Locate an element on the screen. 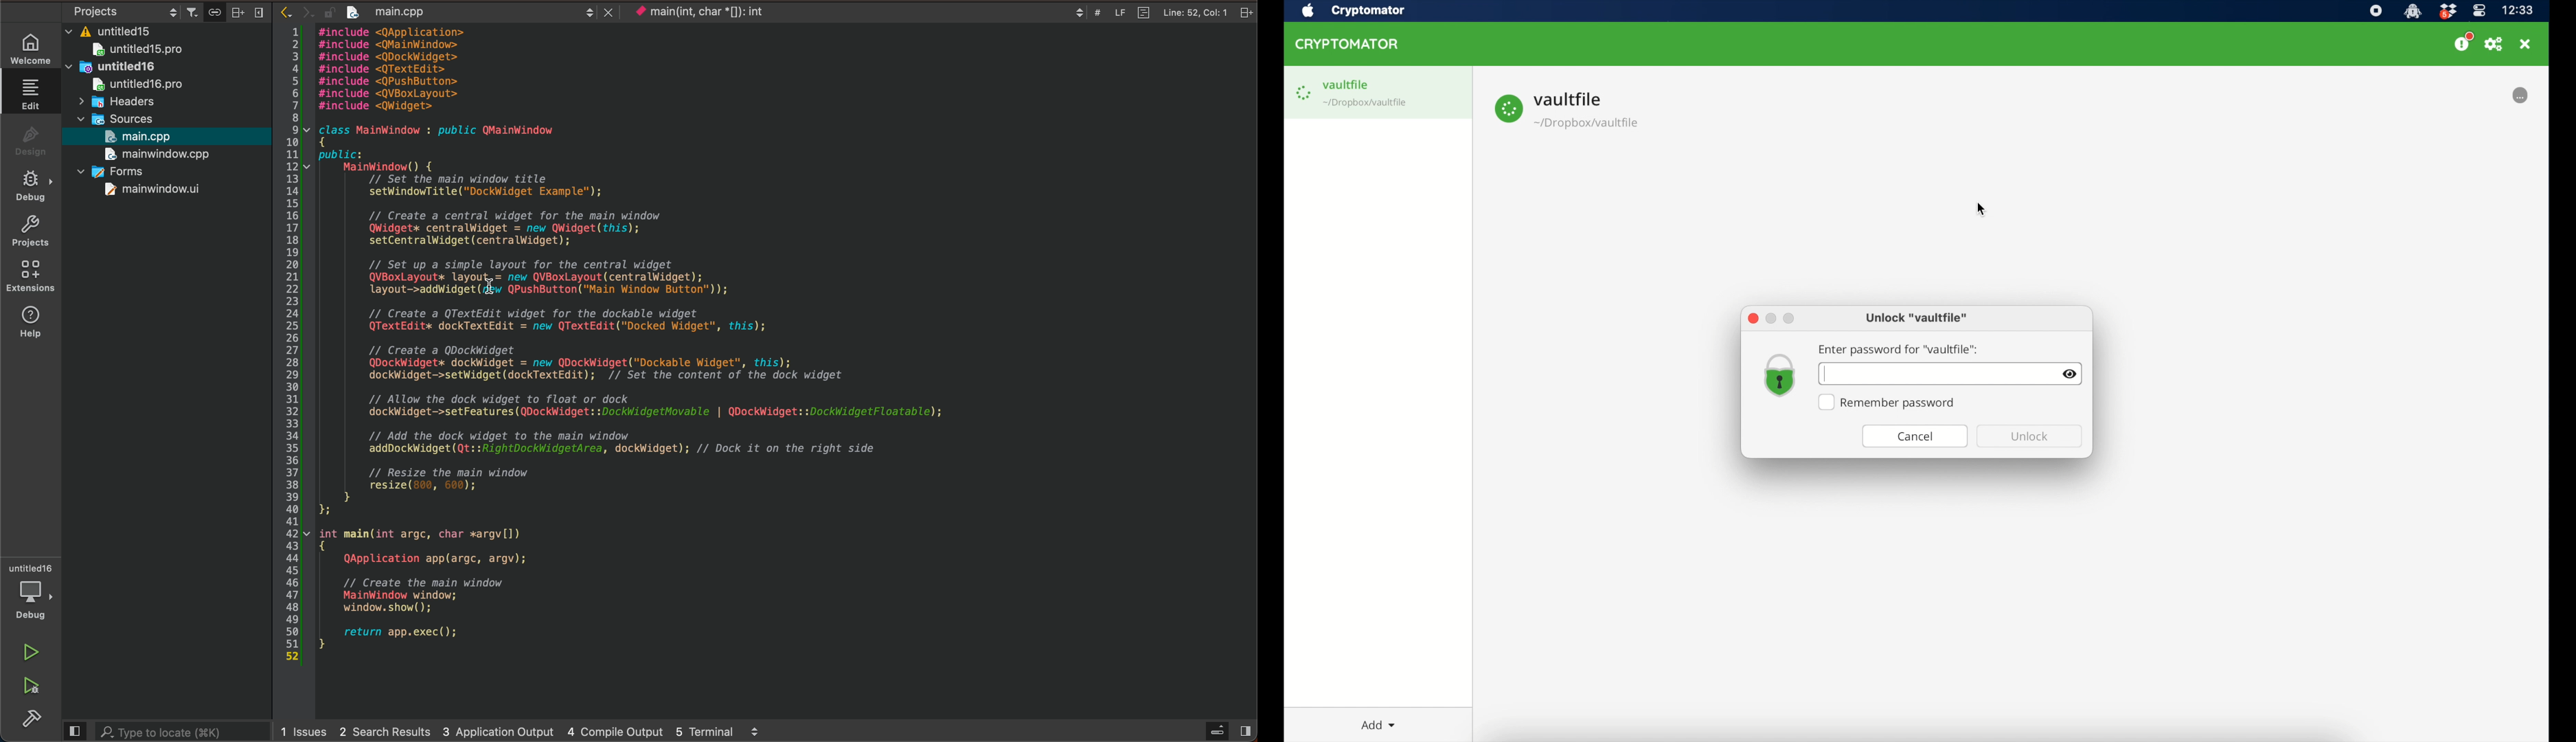  save is located at coordinates (215, 10).